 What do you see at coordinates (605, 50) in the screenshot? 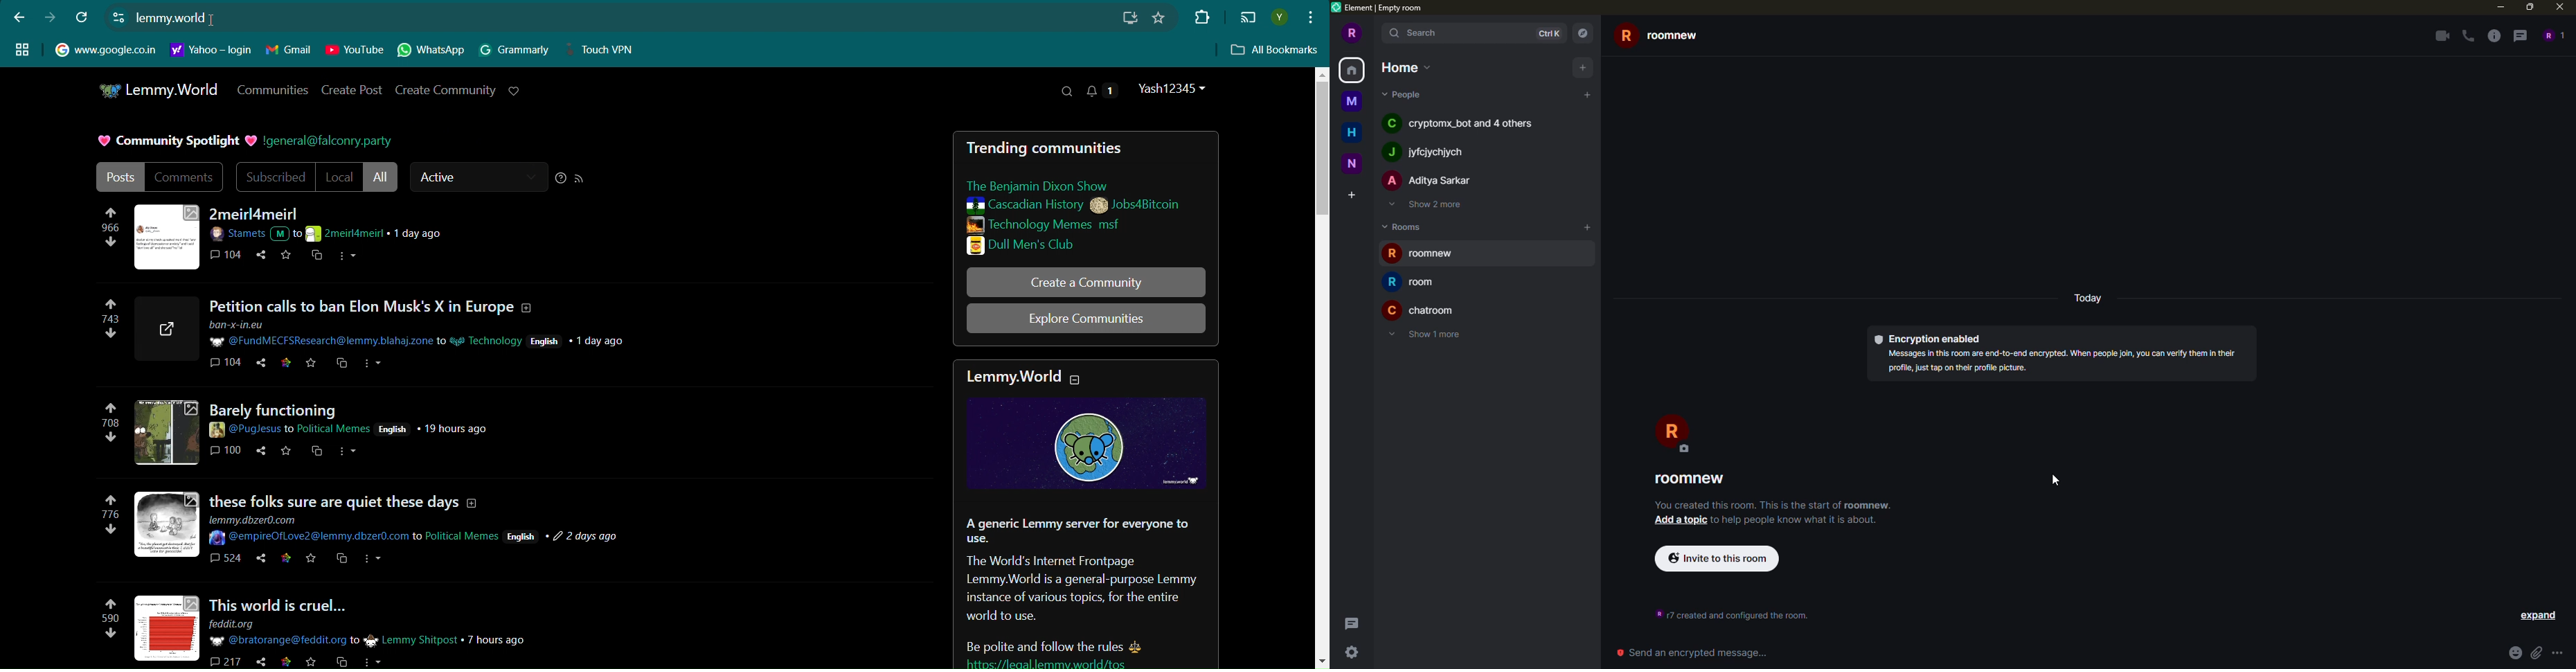
I see `Touch VPN` at bounding box center [605, 50].